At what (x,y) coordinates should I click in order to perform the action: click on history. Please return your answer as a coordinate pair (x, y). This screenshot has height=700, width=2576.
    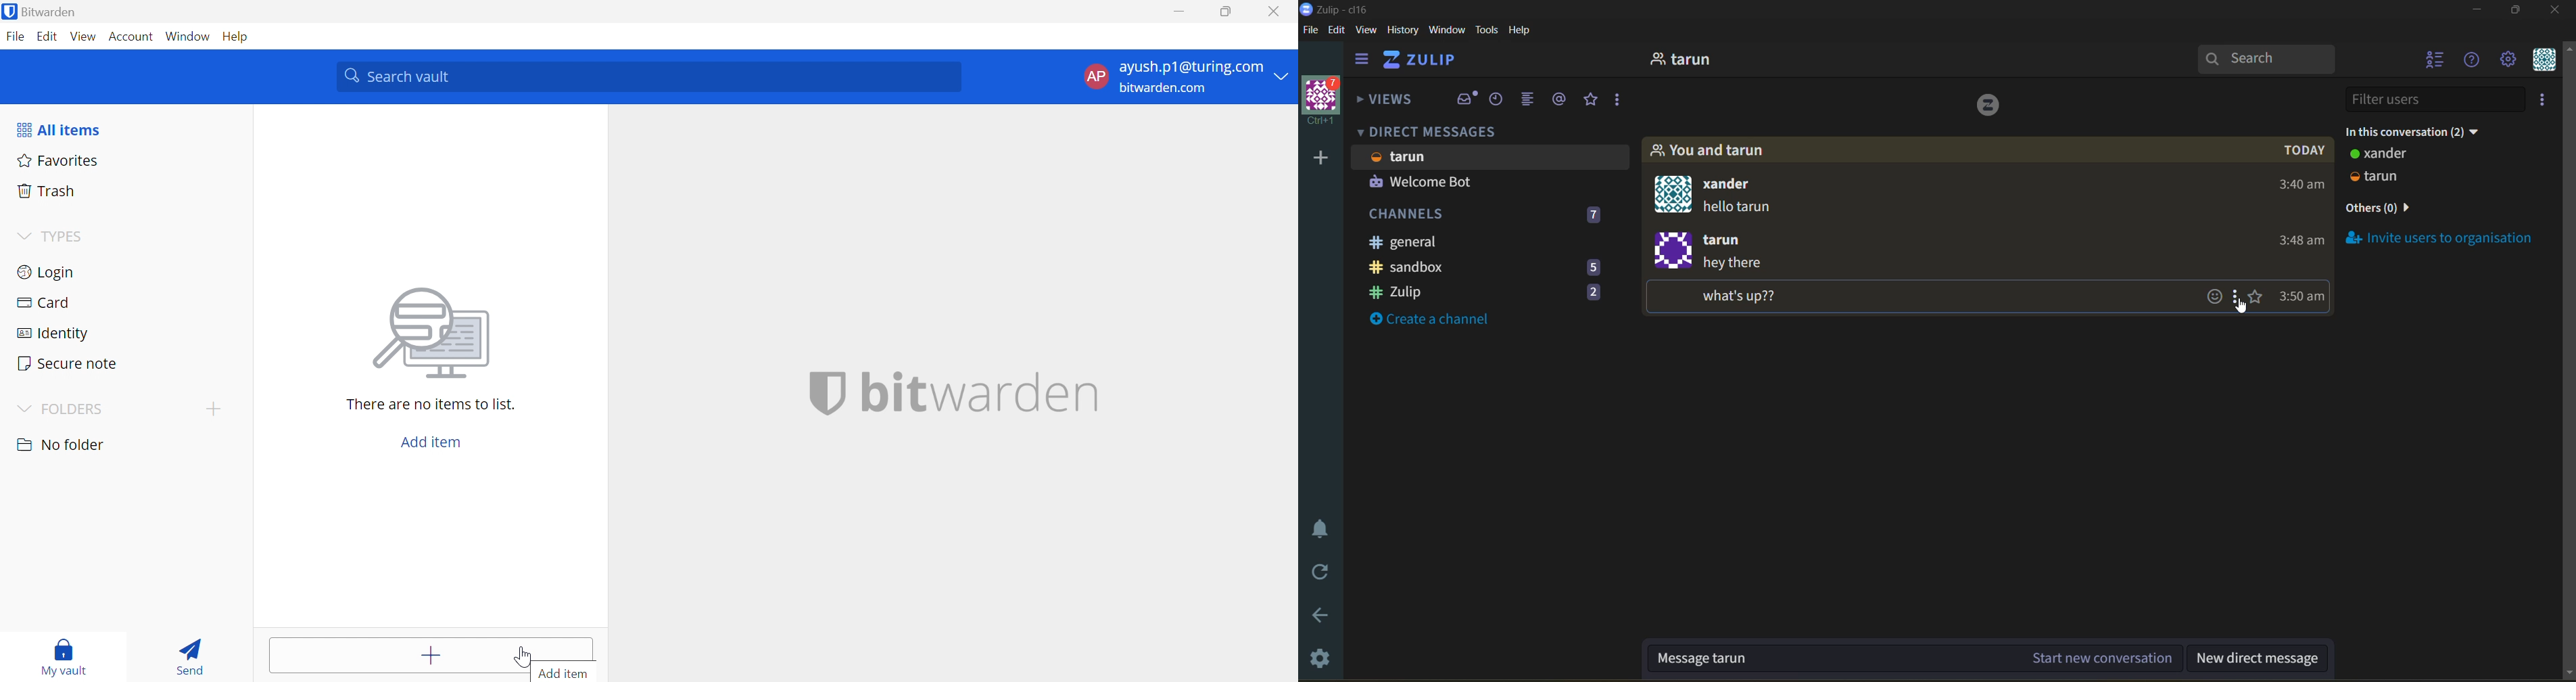
    Looking at the image, I should click on (1403, 31).